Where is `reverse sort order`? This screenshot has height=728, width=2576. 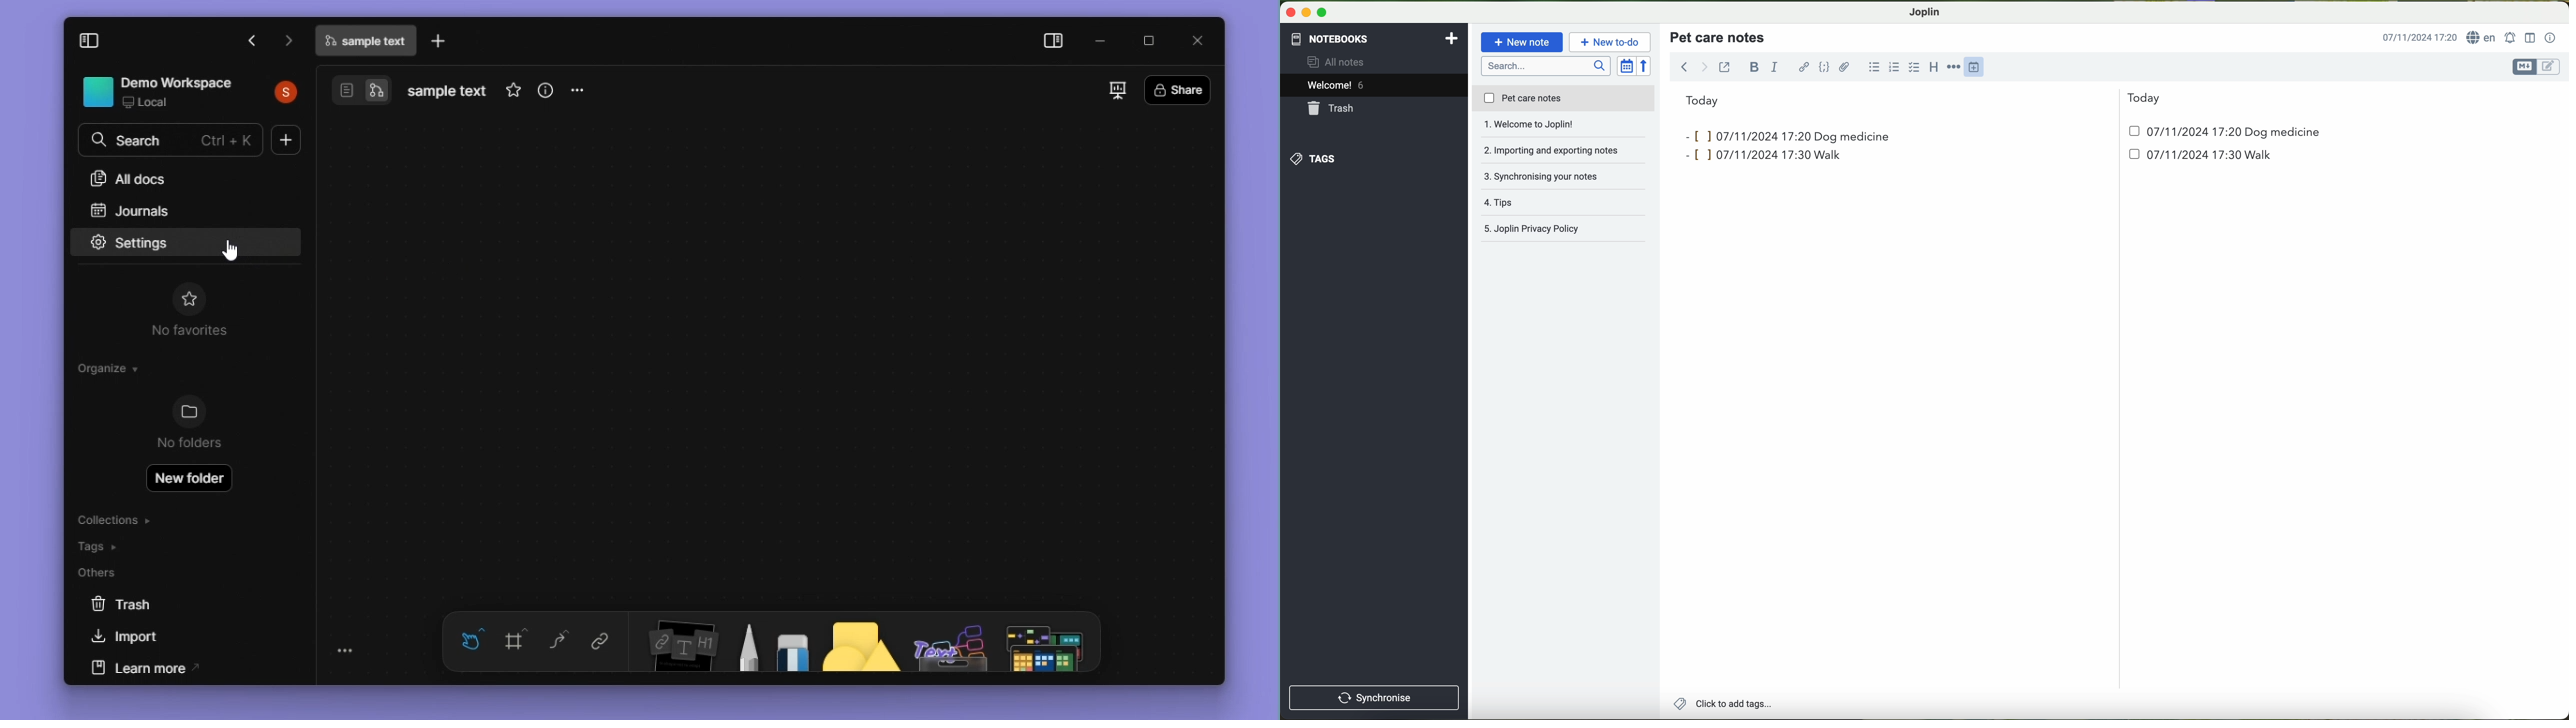 reverse sort order is located at coordinates (1647, 66).